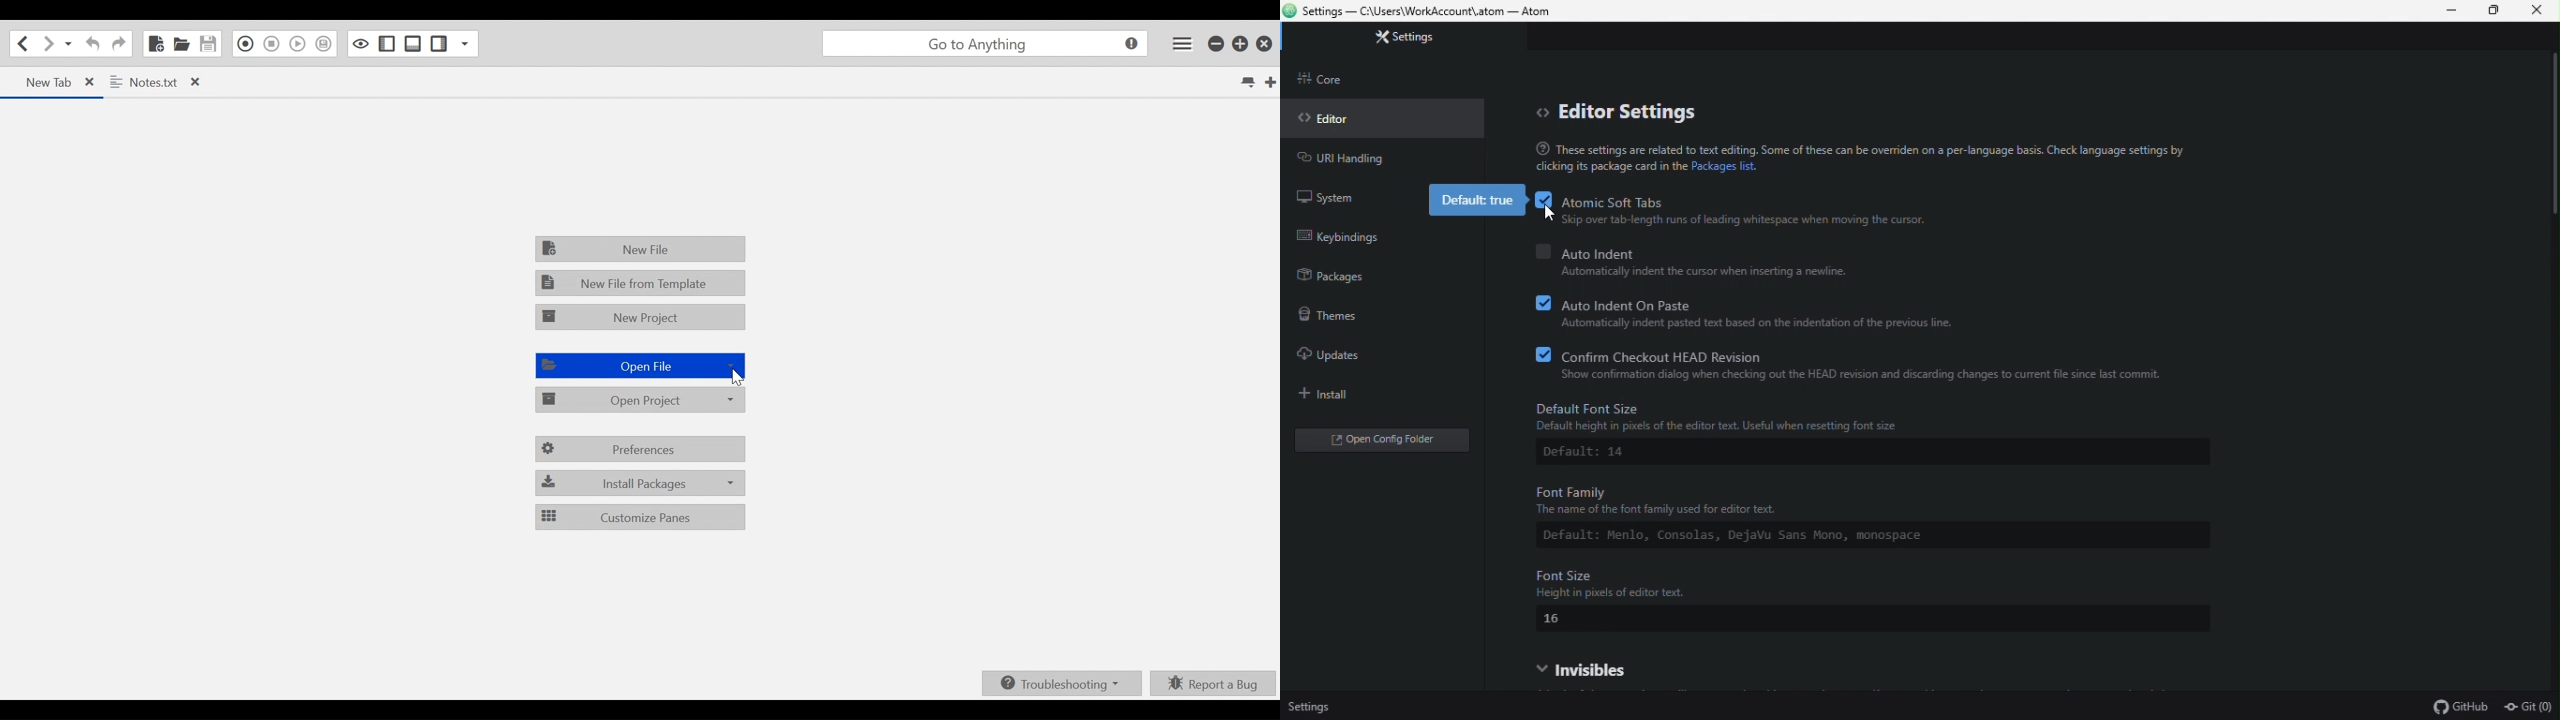 This screenshot has width=2576, height=728. Describe the element at coordinates (1433, 12) in the screenshot. I see ` Settings — C:\Users\WorkAccount\.atom — Atom` at that location.